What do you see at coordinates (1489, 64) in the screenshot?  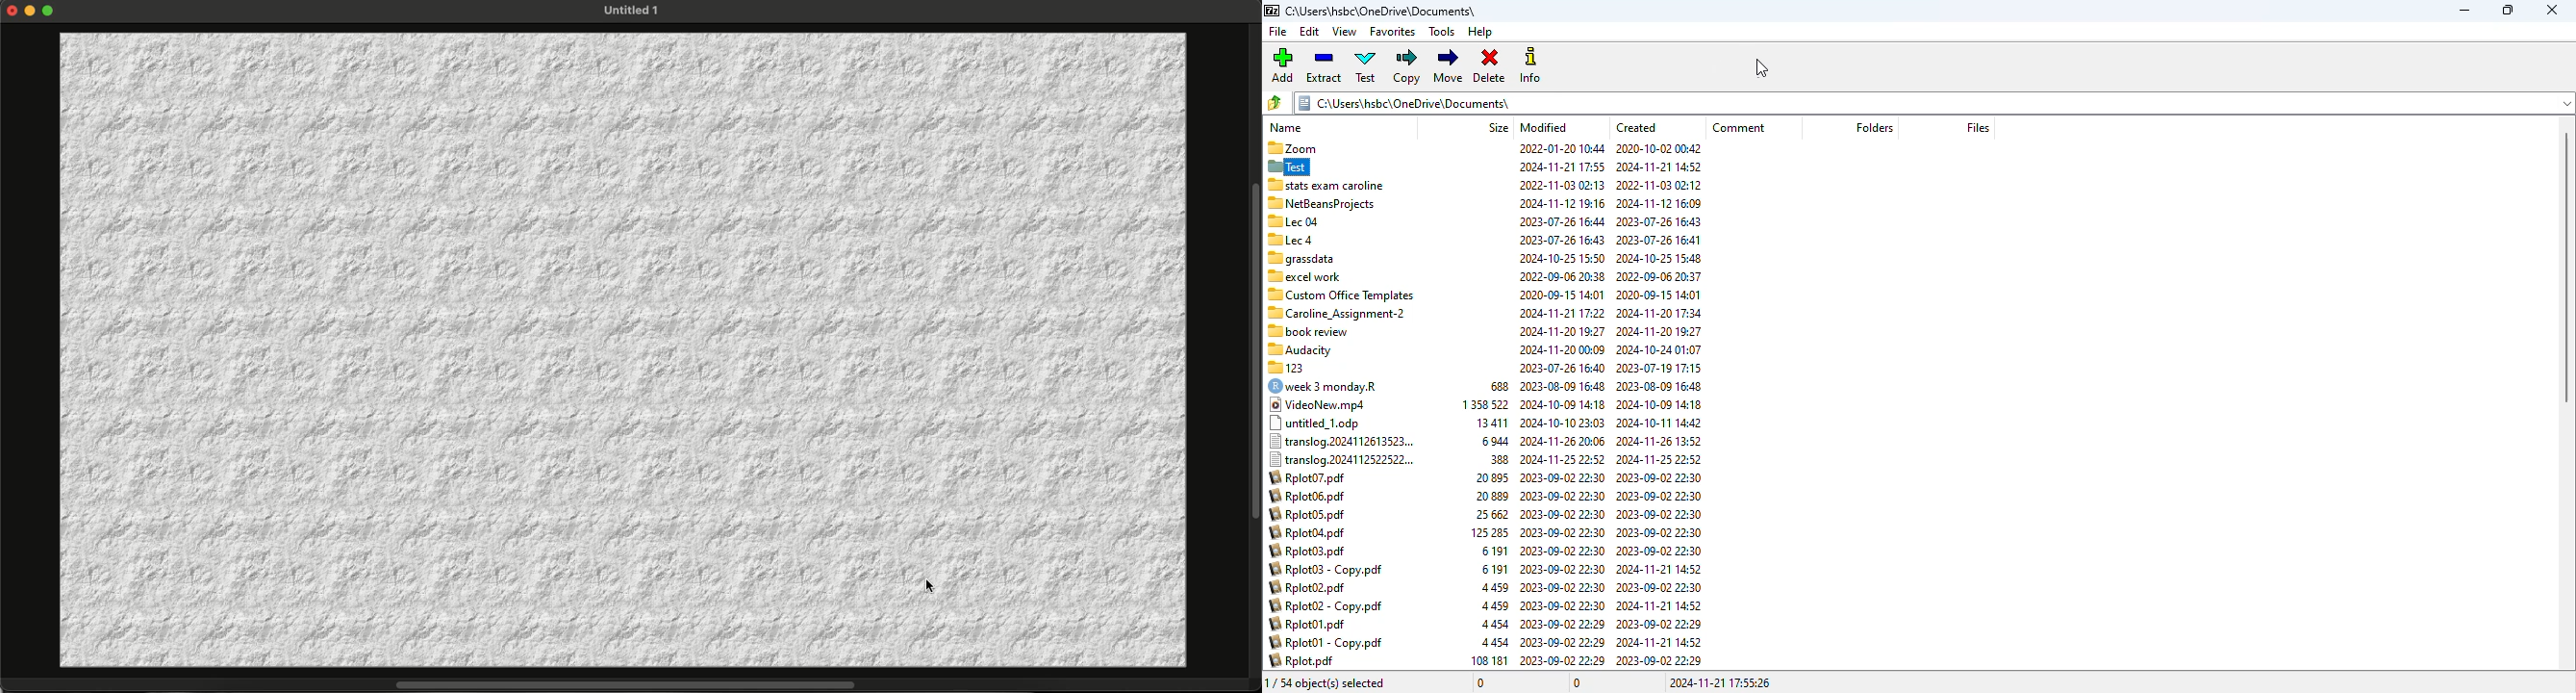 I see `delete` at bounding box center [1489, 64].